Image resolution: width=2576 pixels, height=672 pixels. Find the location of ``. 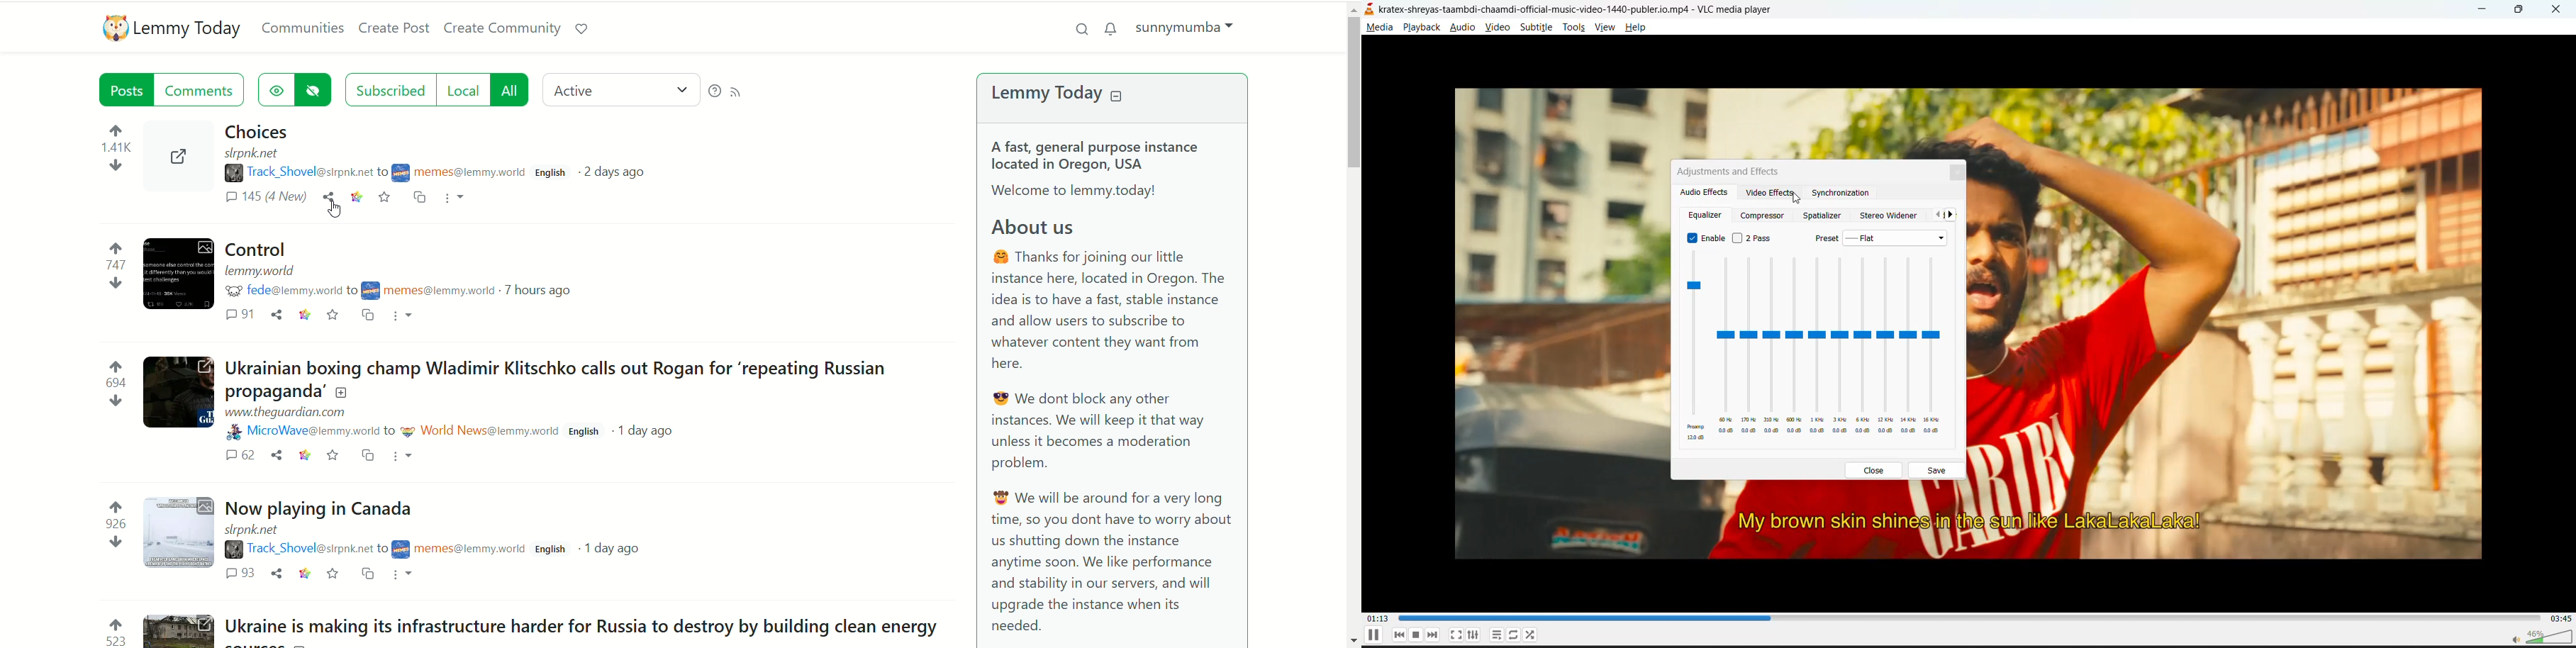

 is located at coordinates (1730, 347).